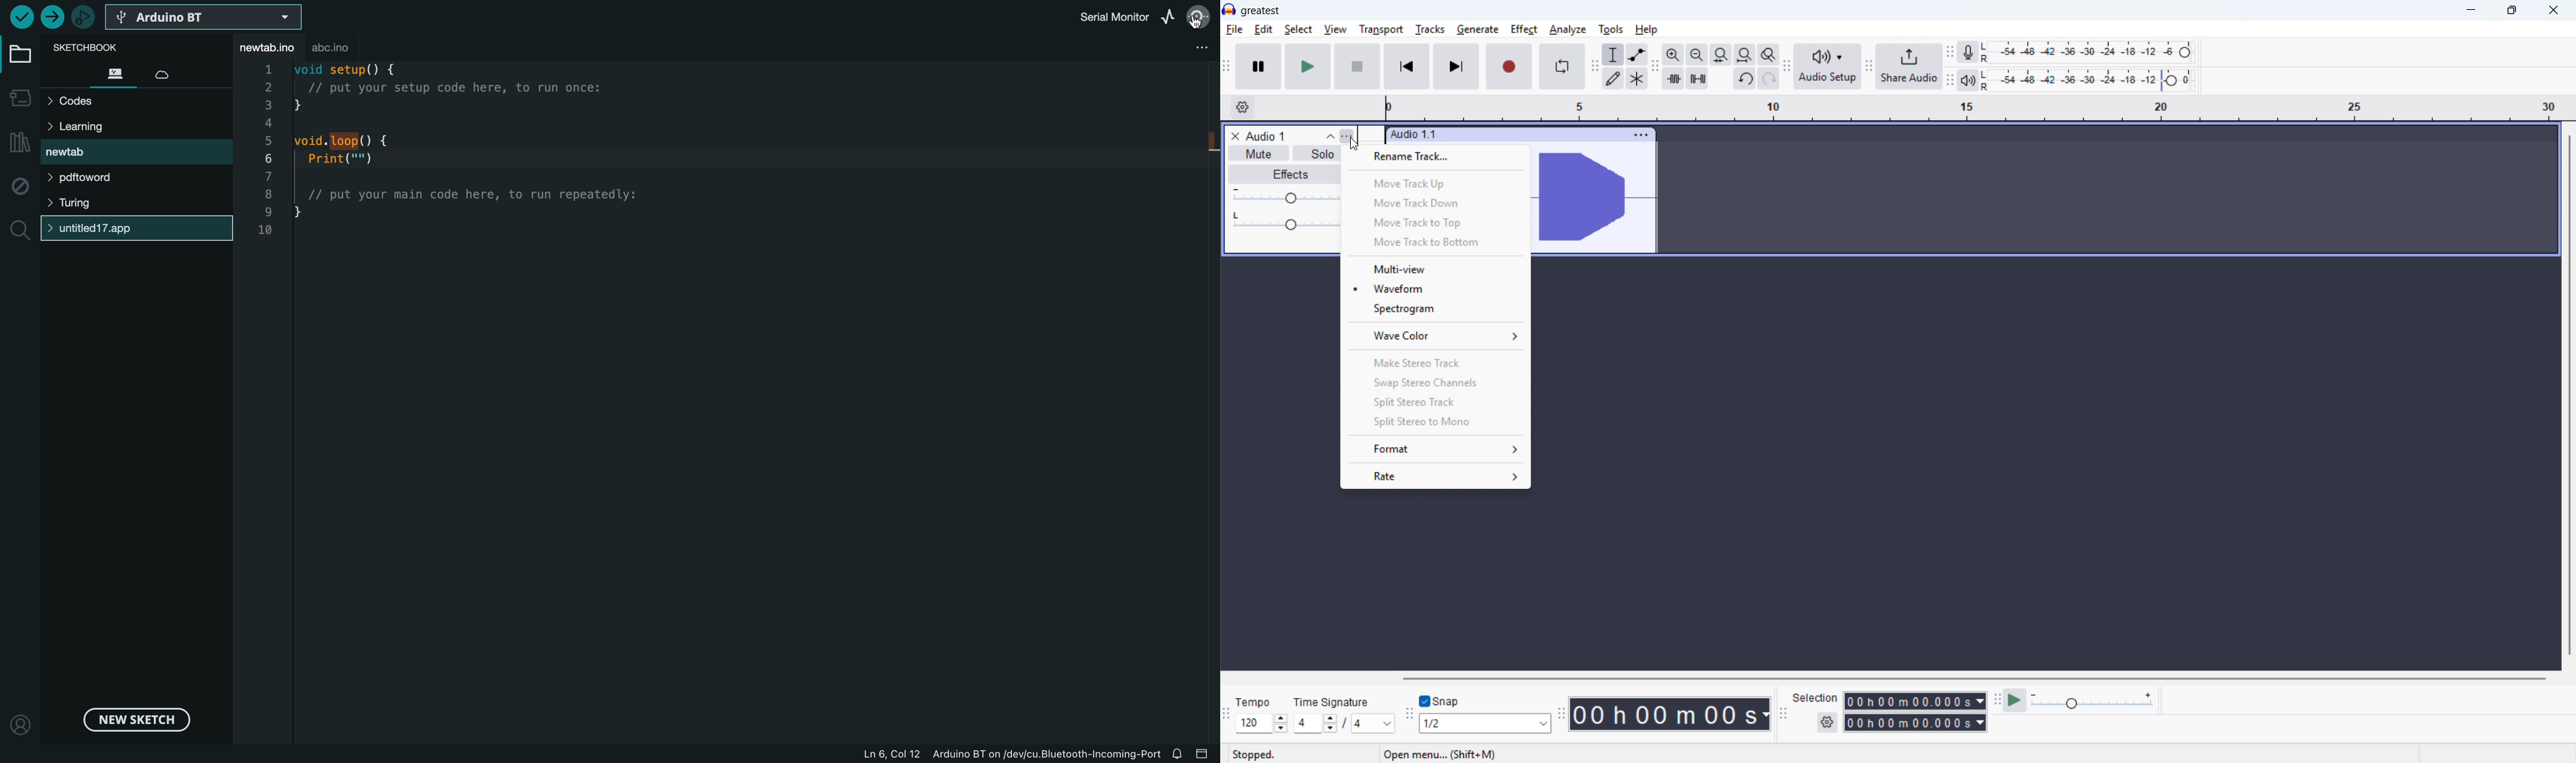 The height and width of the screenshot is (784, 2576). I want to click on file setting, so click(1166, 51).